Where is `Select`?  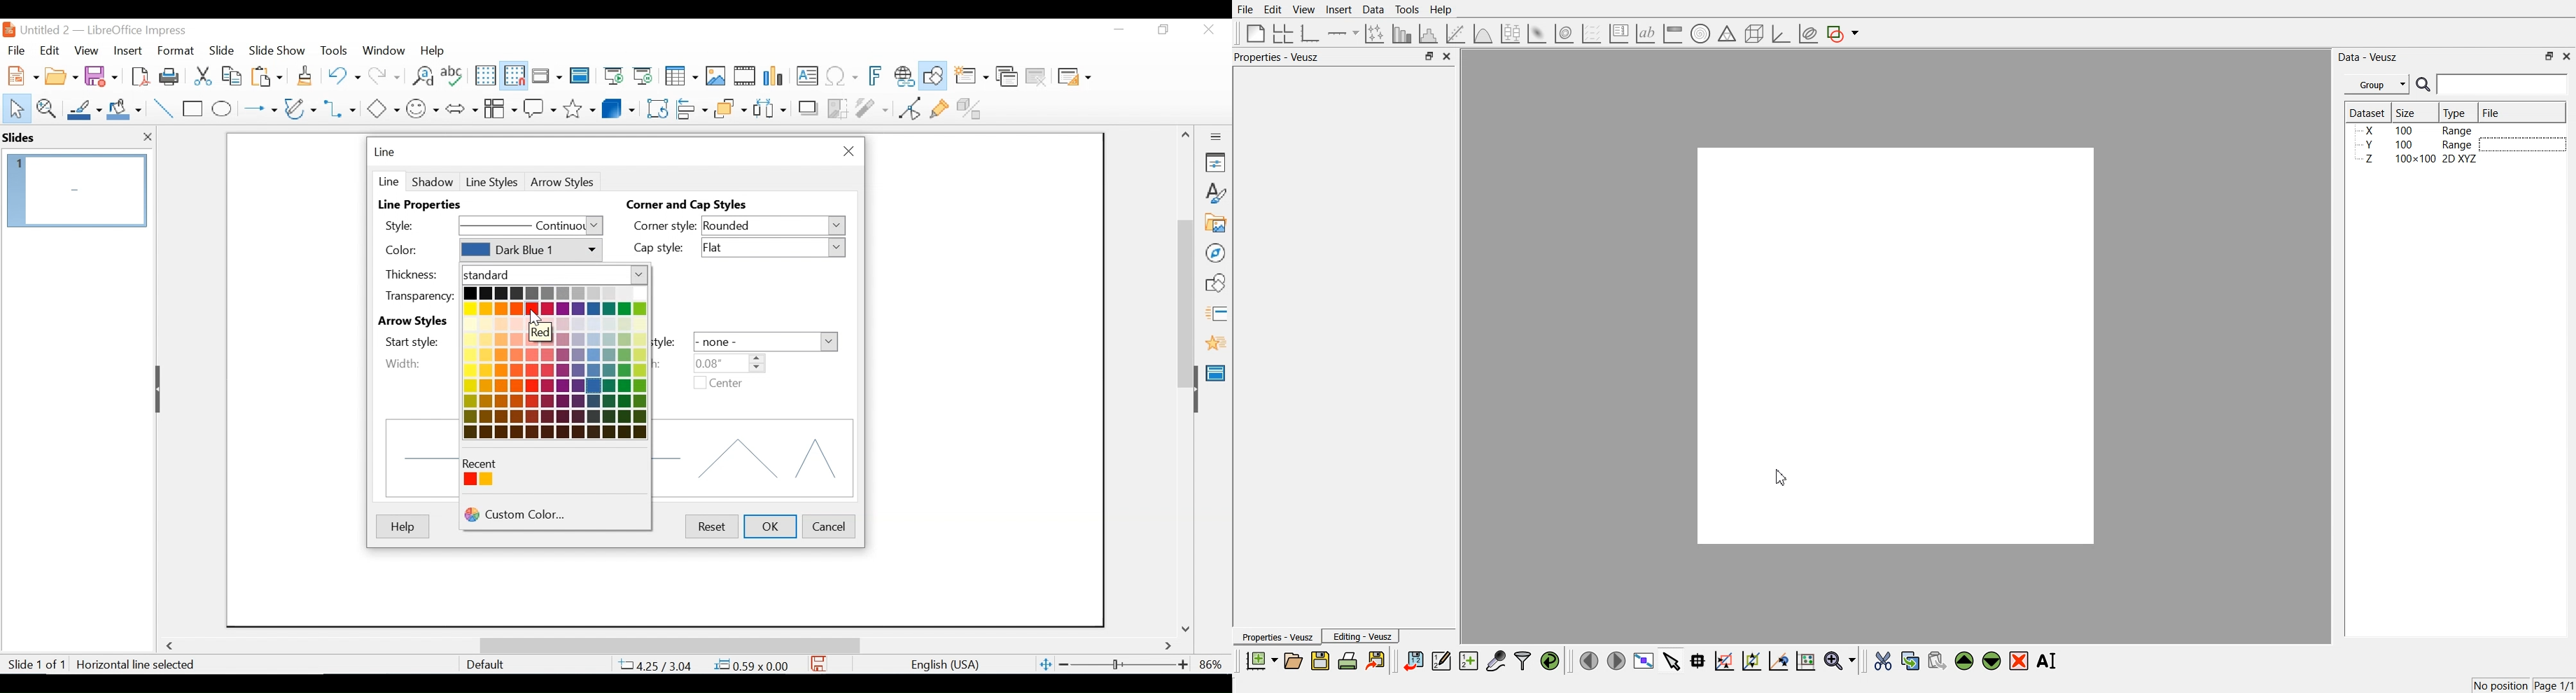
Select is located at coordinates (14, 107).